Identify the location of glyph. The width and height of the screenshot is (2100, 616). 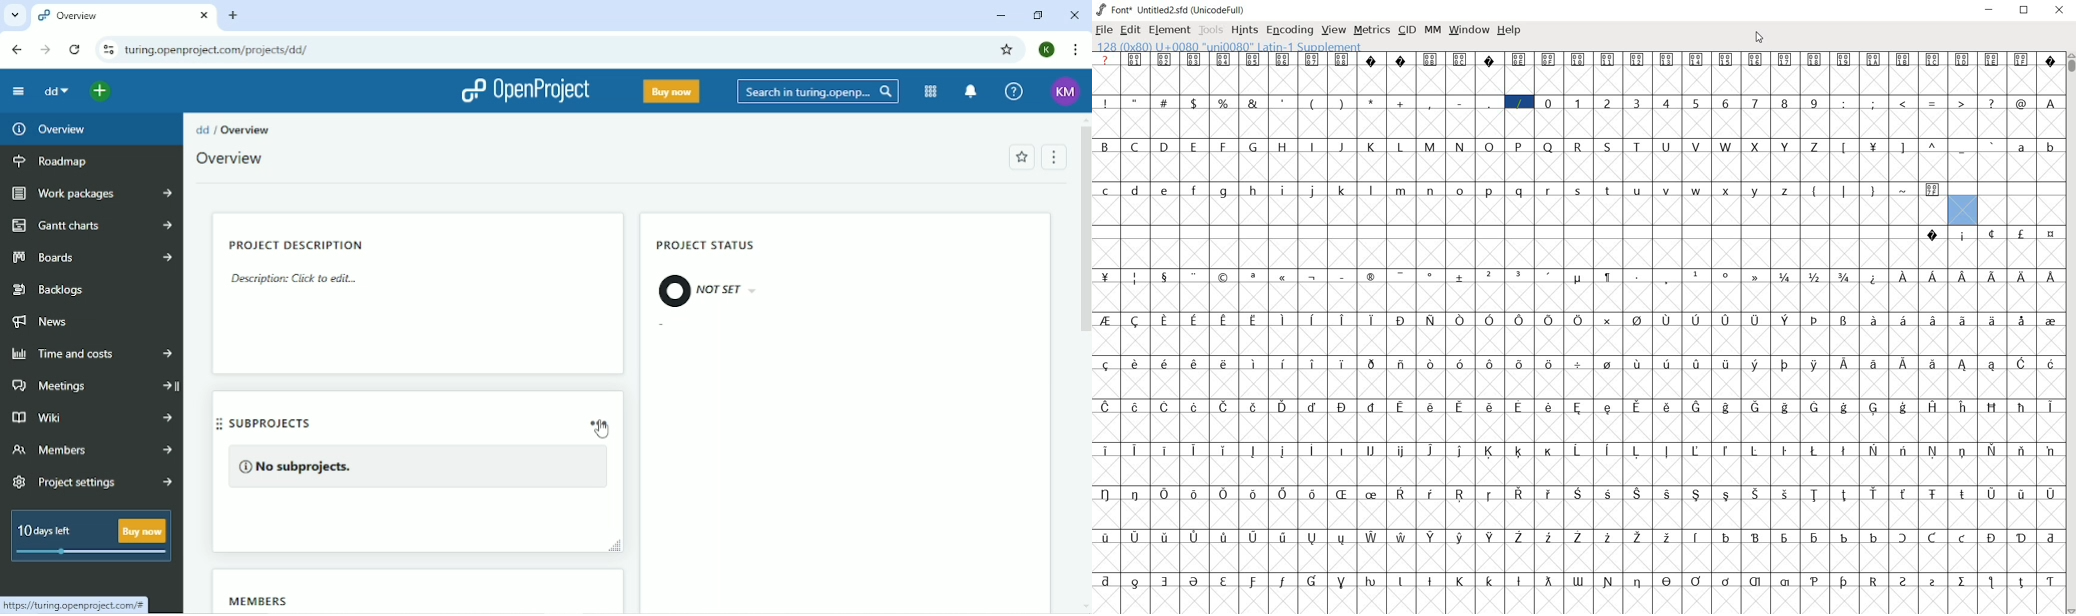
(1402, 537).